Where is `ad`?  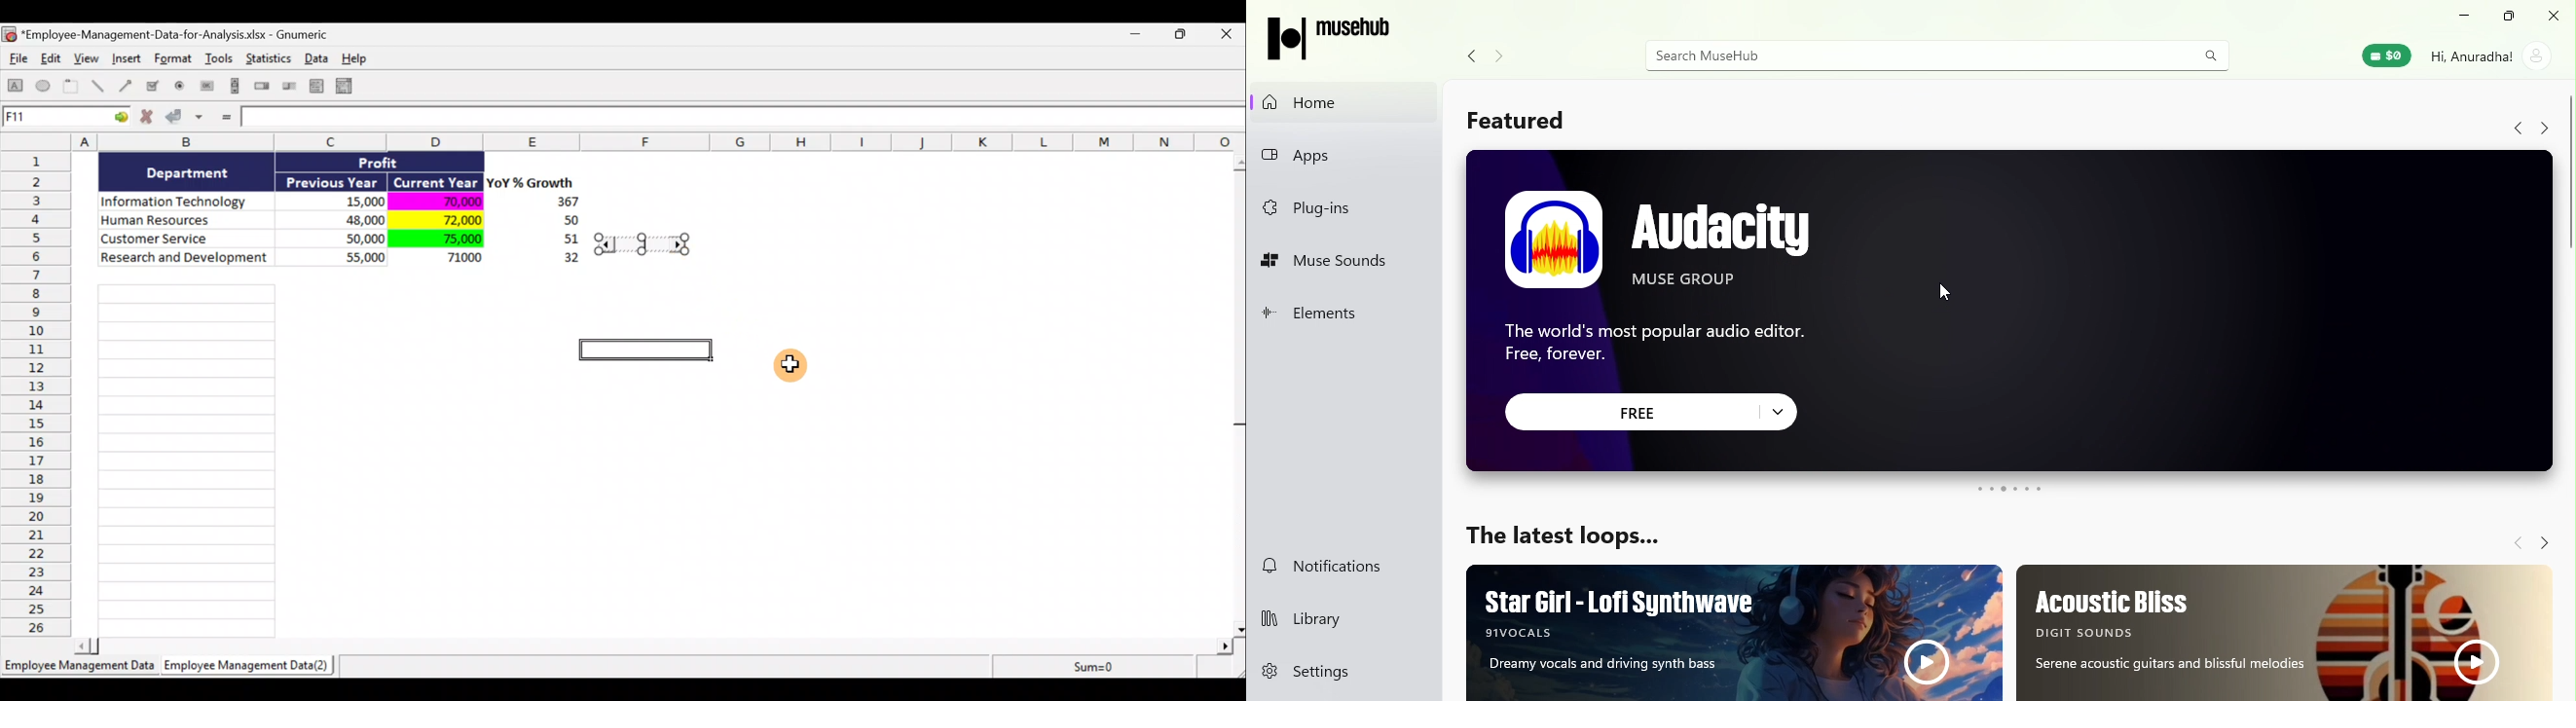
ad is located at coordinates (1736, 630).